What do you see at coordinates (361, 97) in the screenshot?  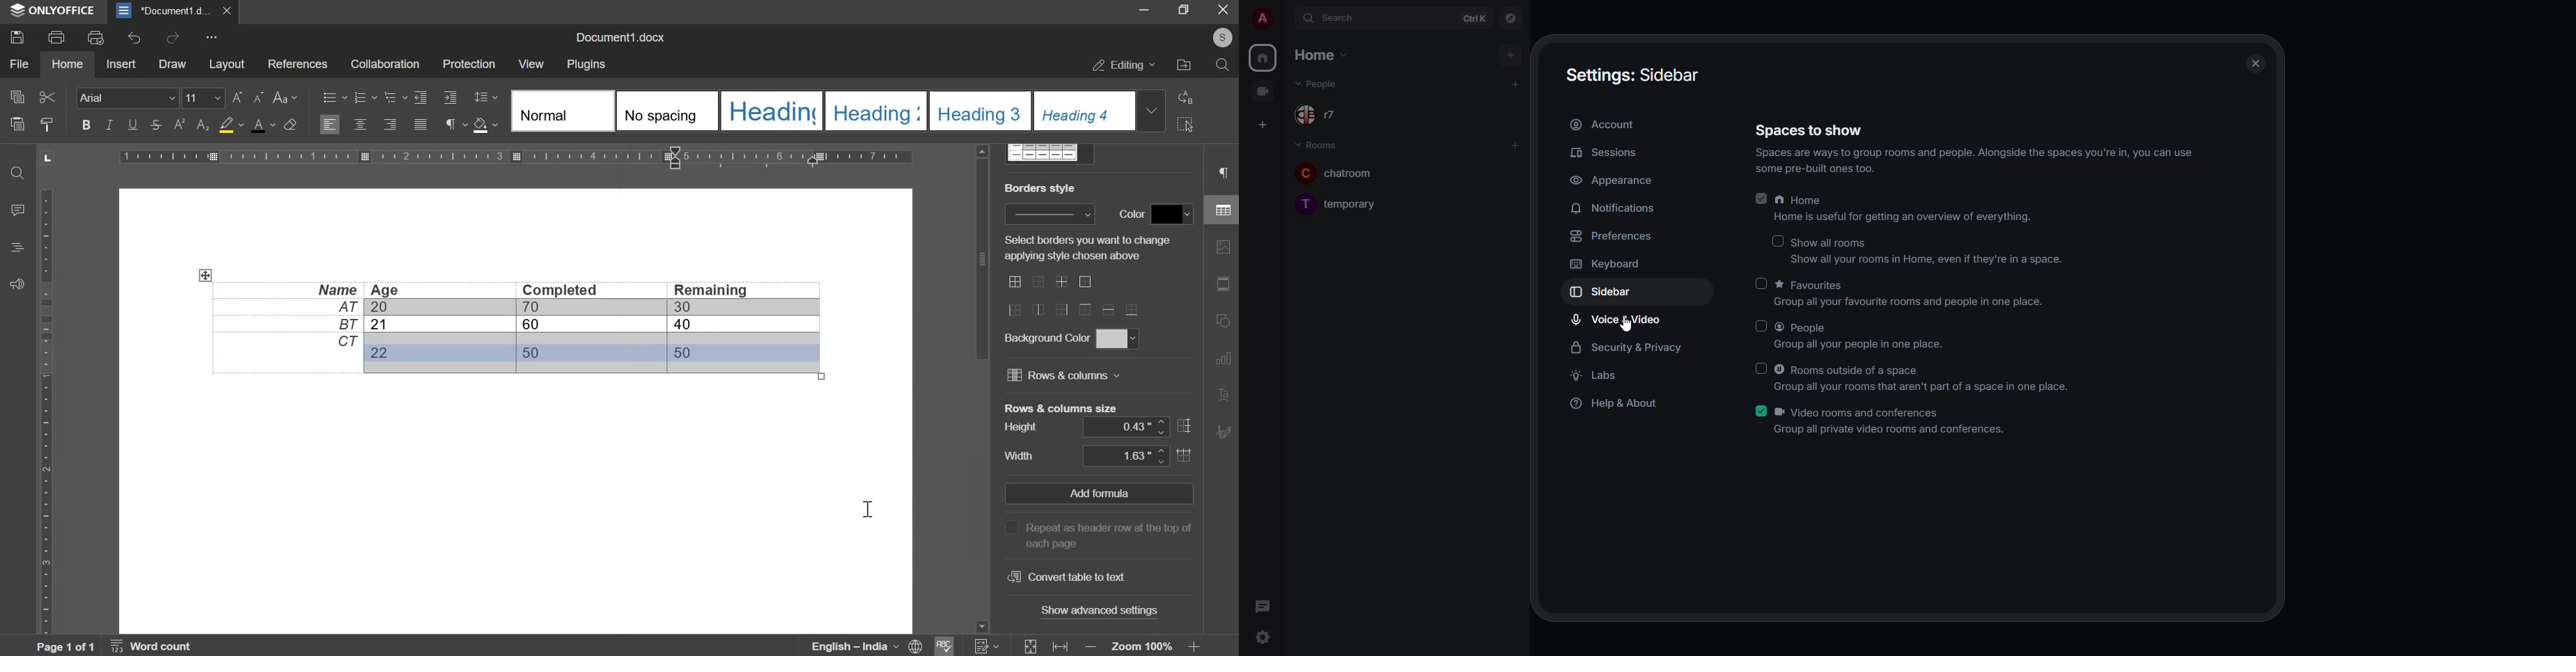 I see `numbering` at bounding box center [361, 97].